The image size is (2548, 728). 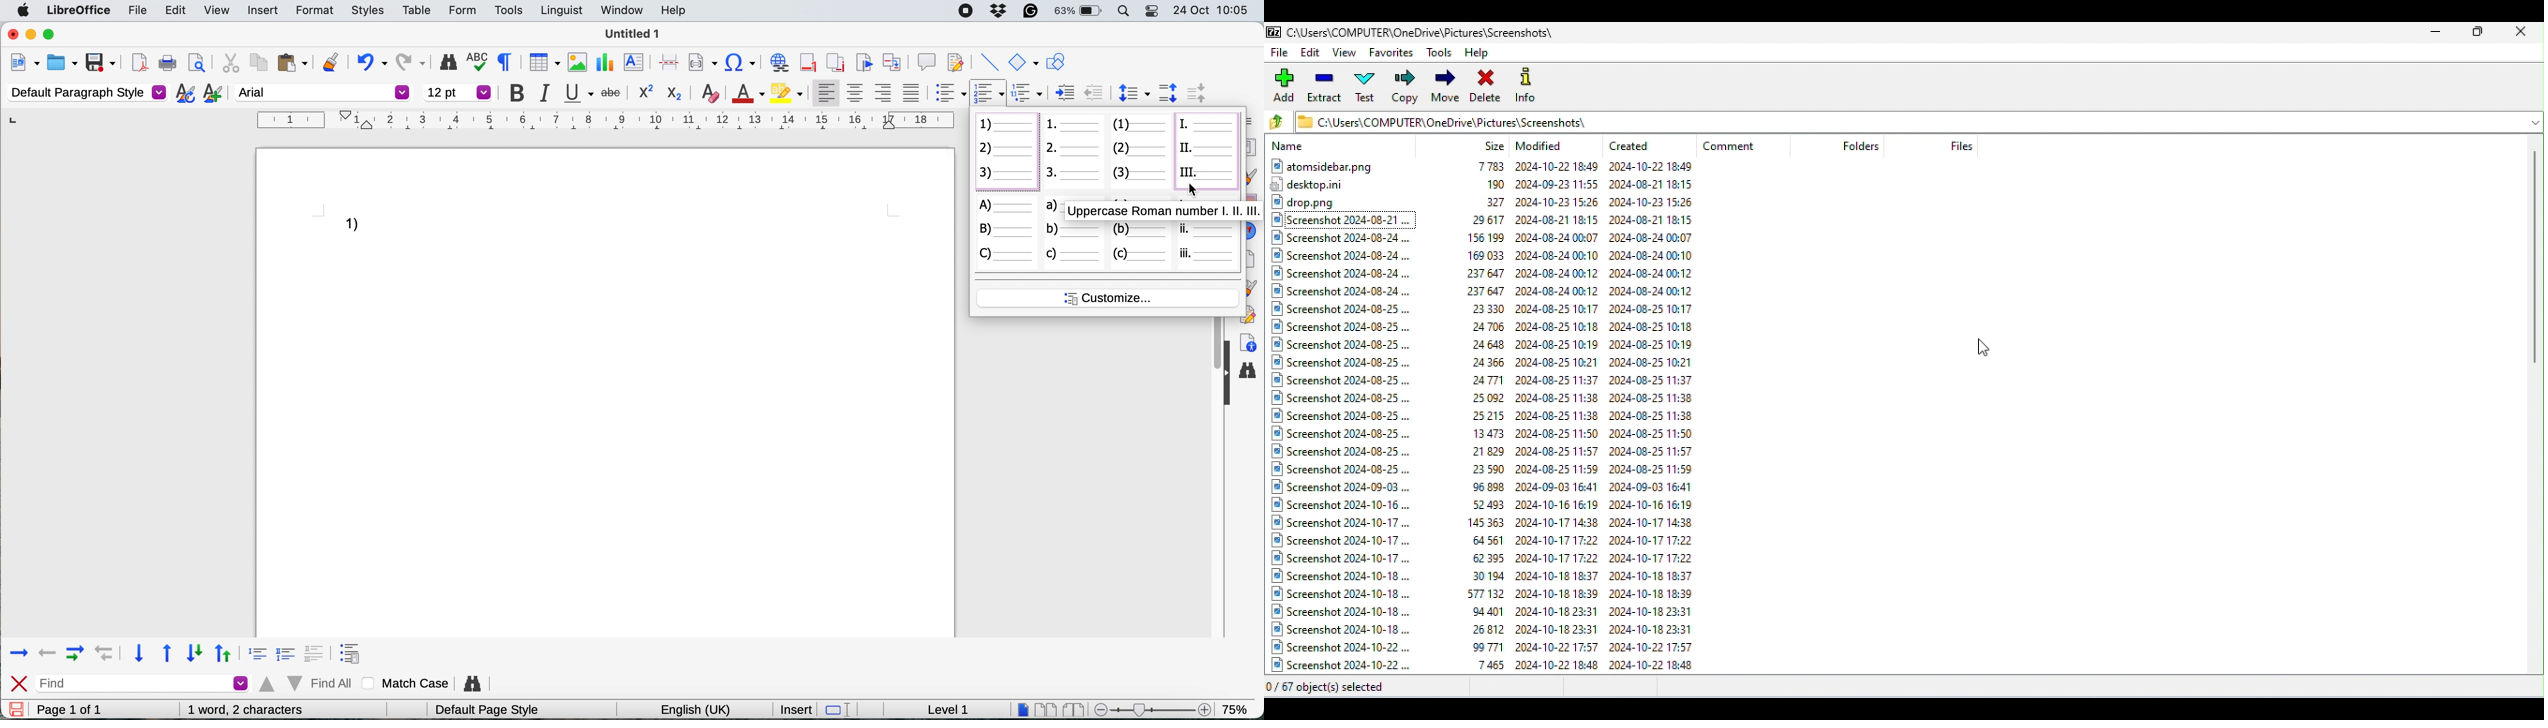 I want to click on default paragraph style, so click(x=86, y=92).